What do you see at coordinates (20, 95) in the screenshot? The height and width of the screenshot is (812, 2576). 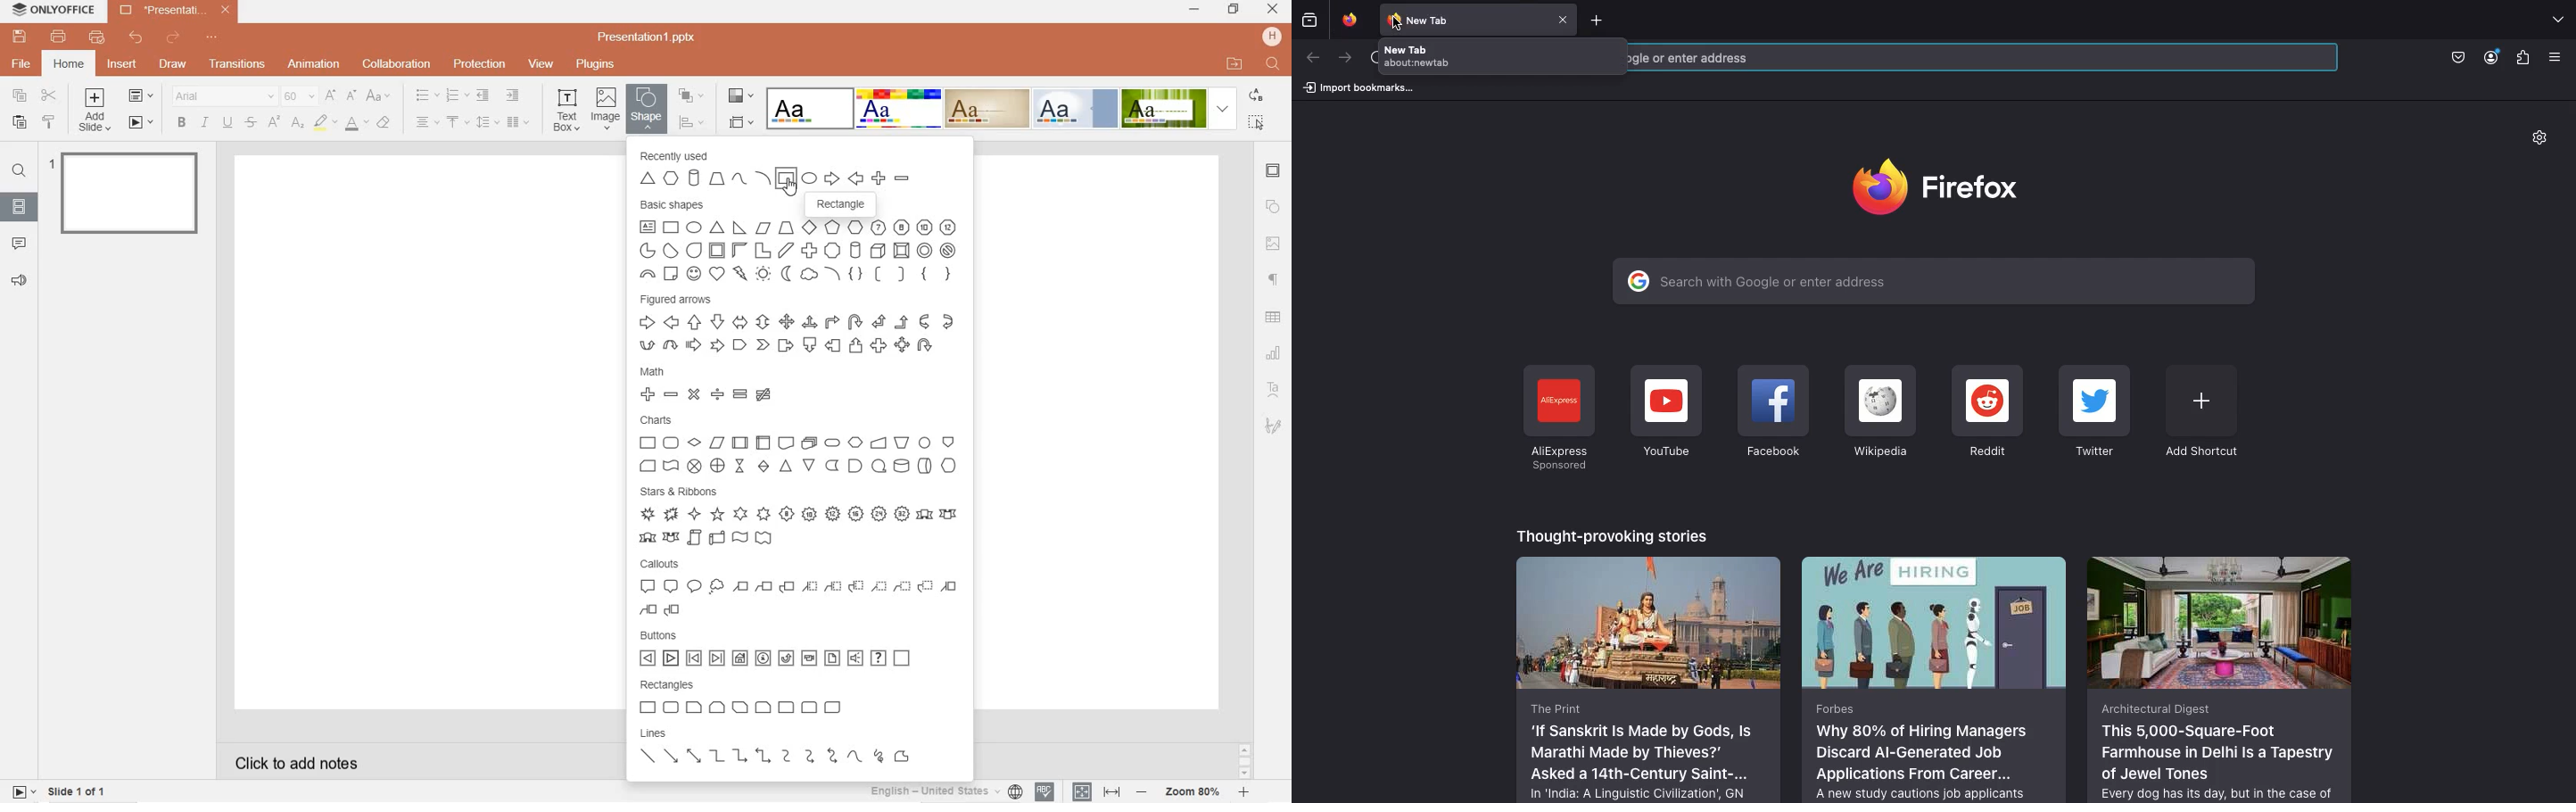 I see `copy` at bounding box center [20, 95].